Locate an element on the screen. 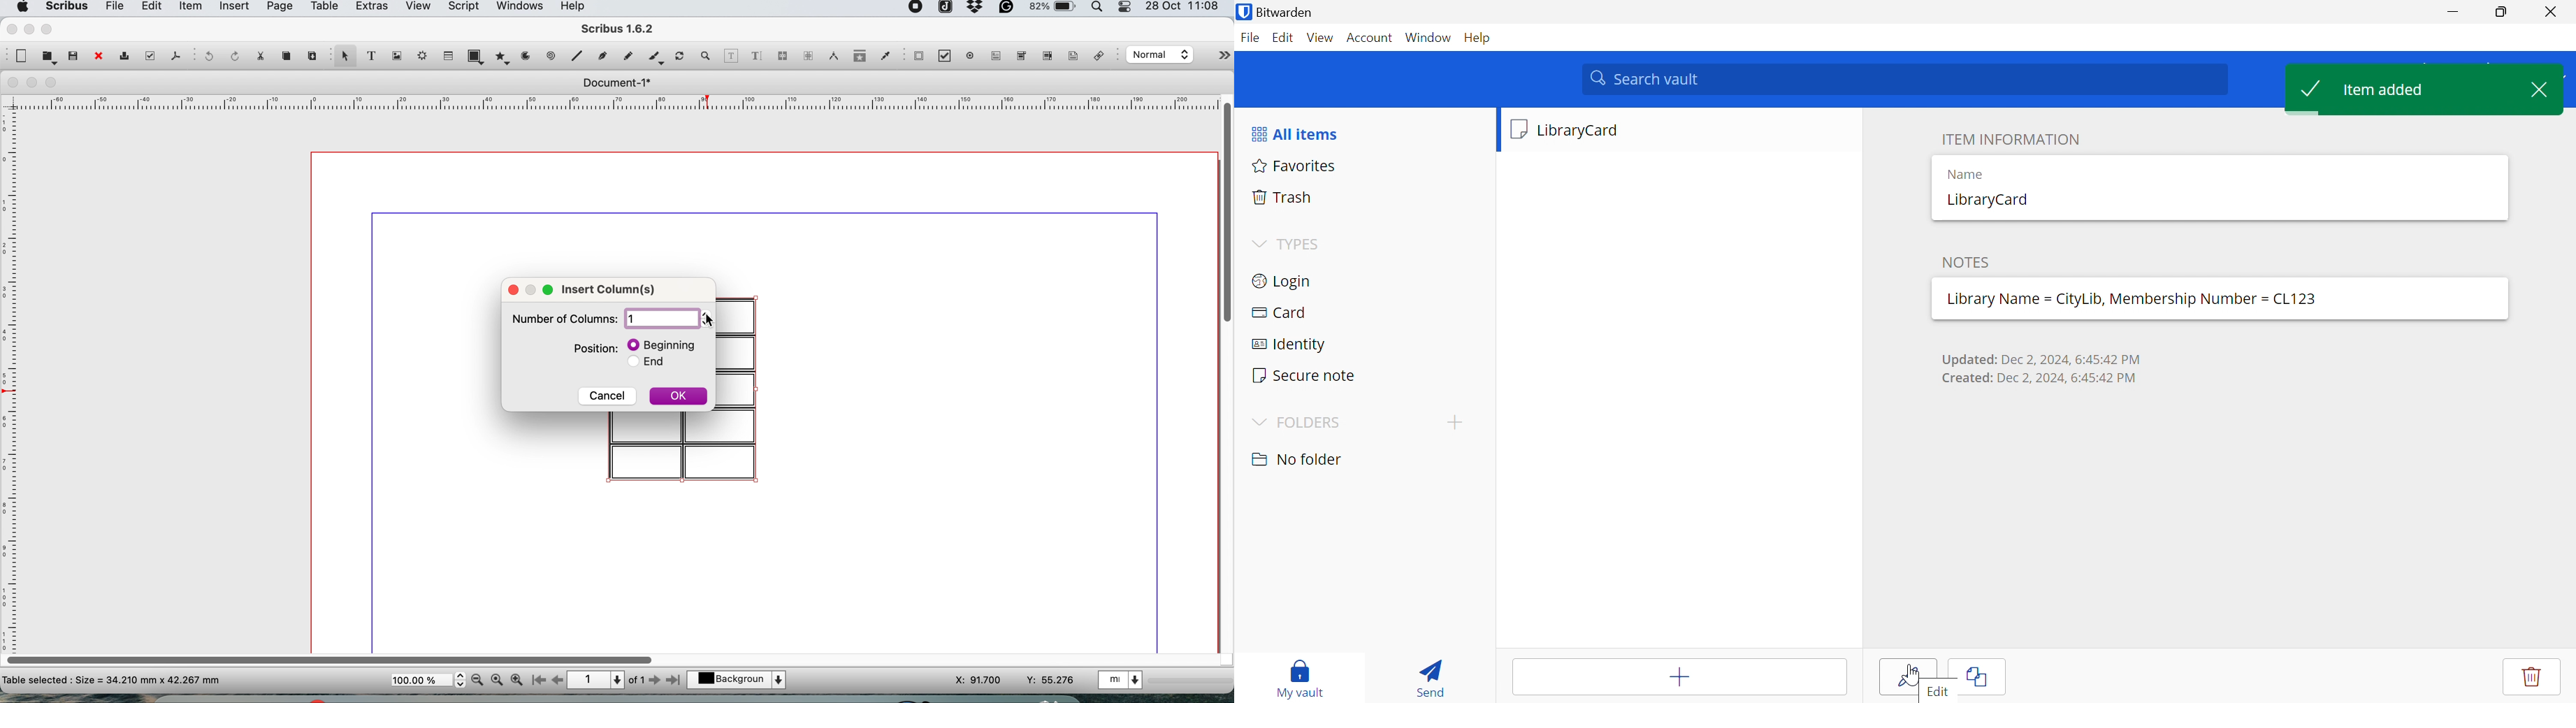 The height and width of the screenshot is (728, 2576). go to previous page is located at coordinates (557, 681).